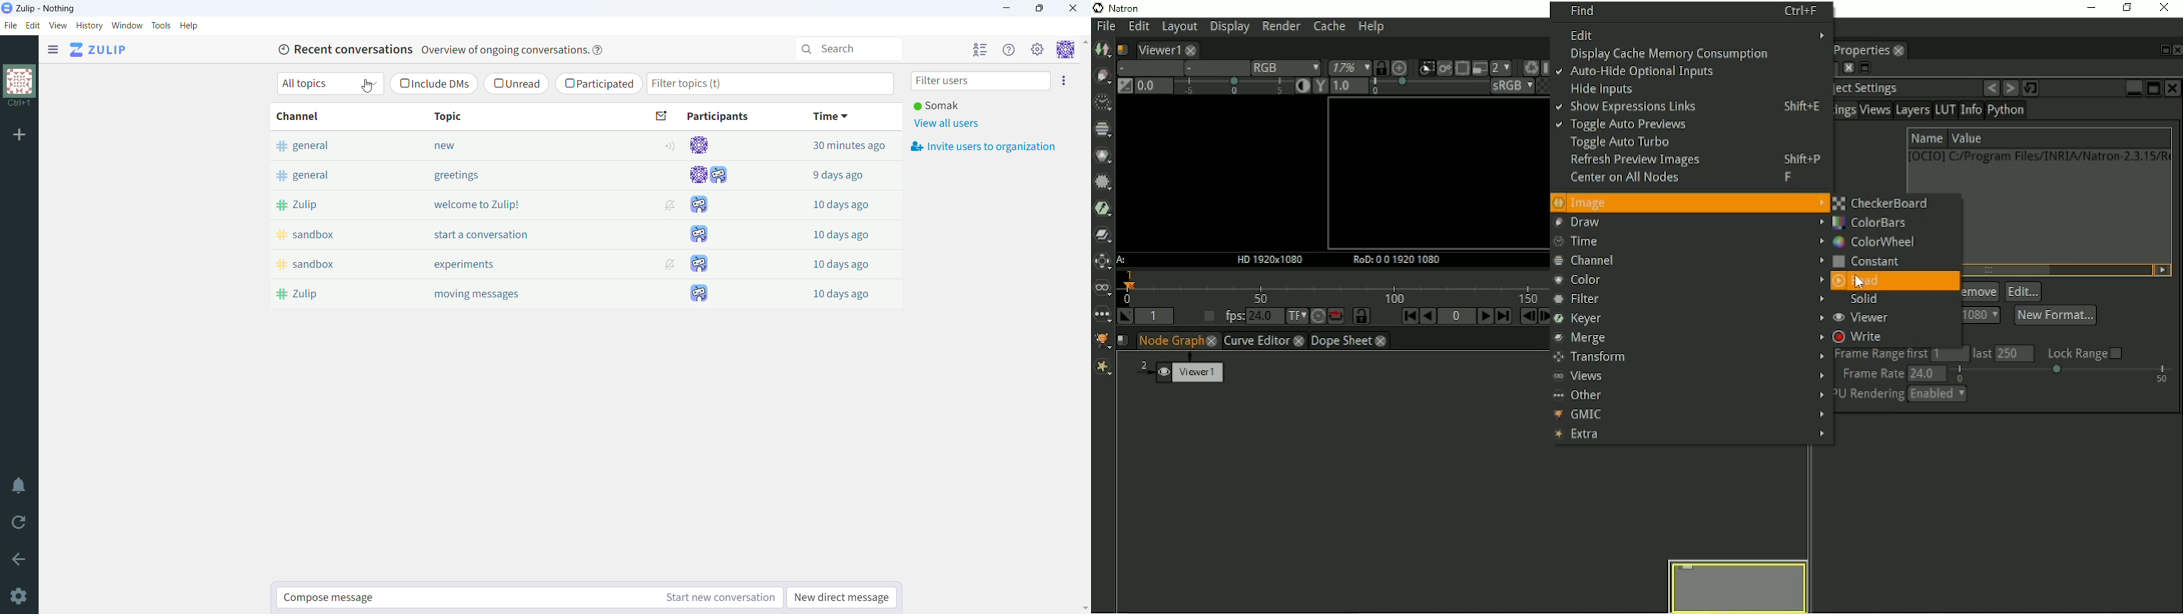 The image size is (2184, 616). I want to click on tools, so click(162, 25).